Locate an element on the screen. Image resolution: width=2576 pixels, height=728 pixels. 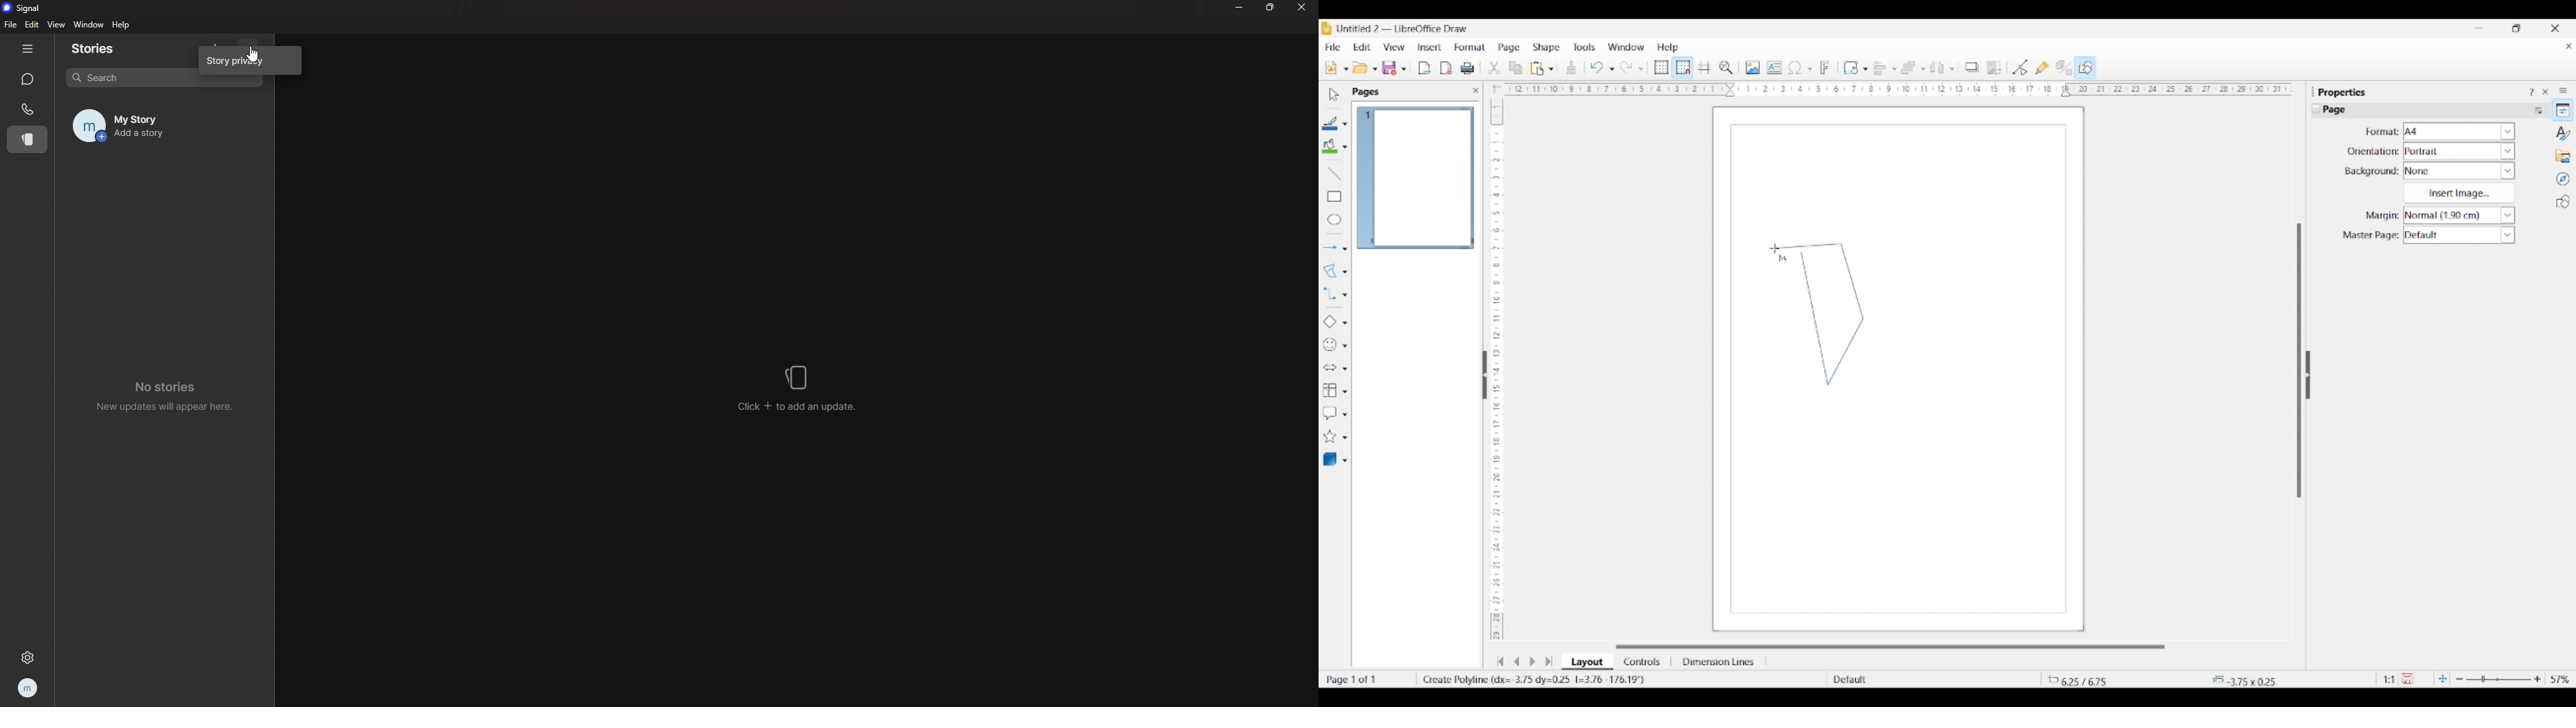
Line color options is located at coordinates (1345, 124).